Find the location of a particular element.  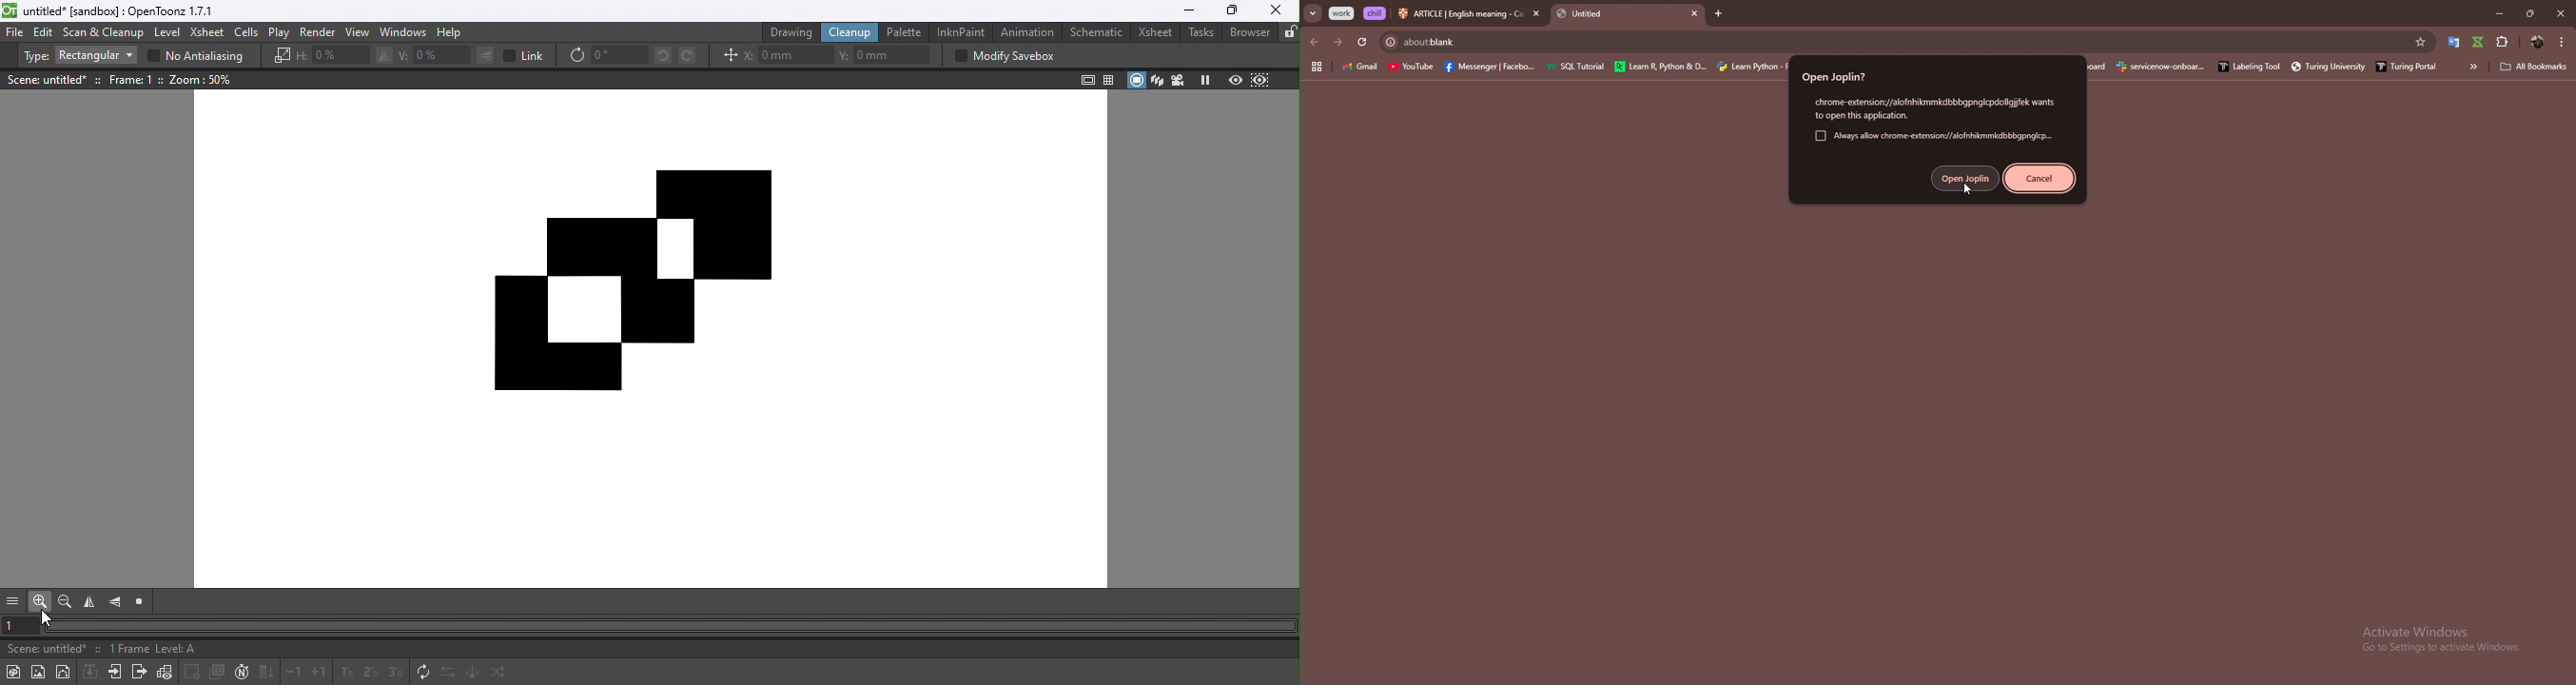

Sub-camera preview is located at coordinates (1260, 79).